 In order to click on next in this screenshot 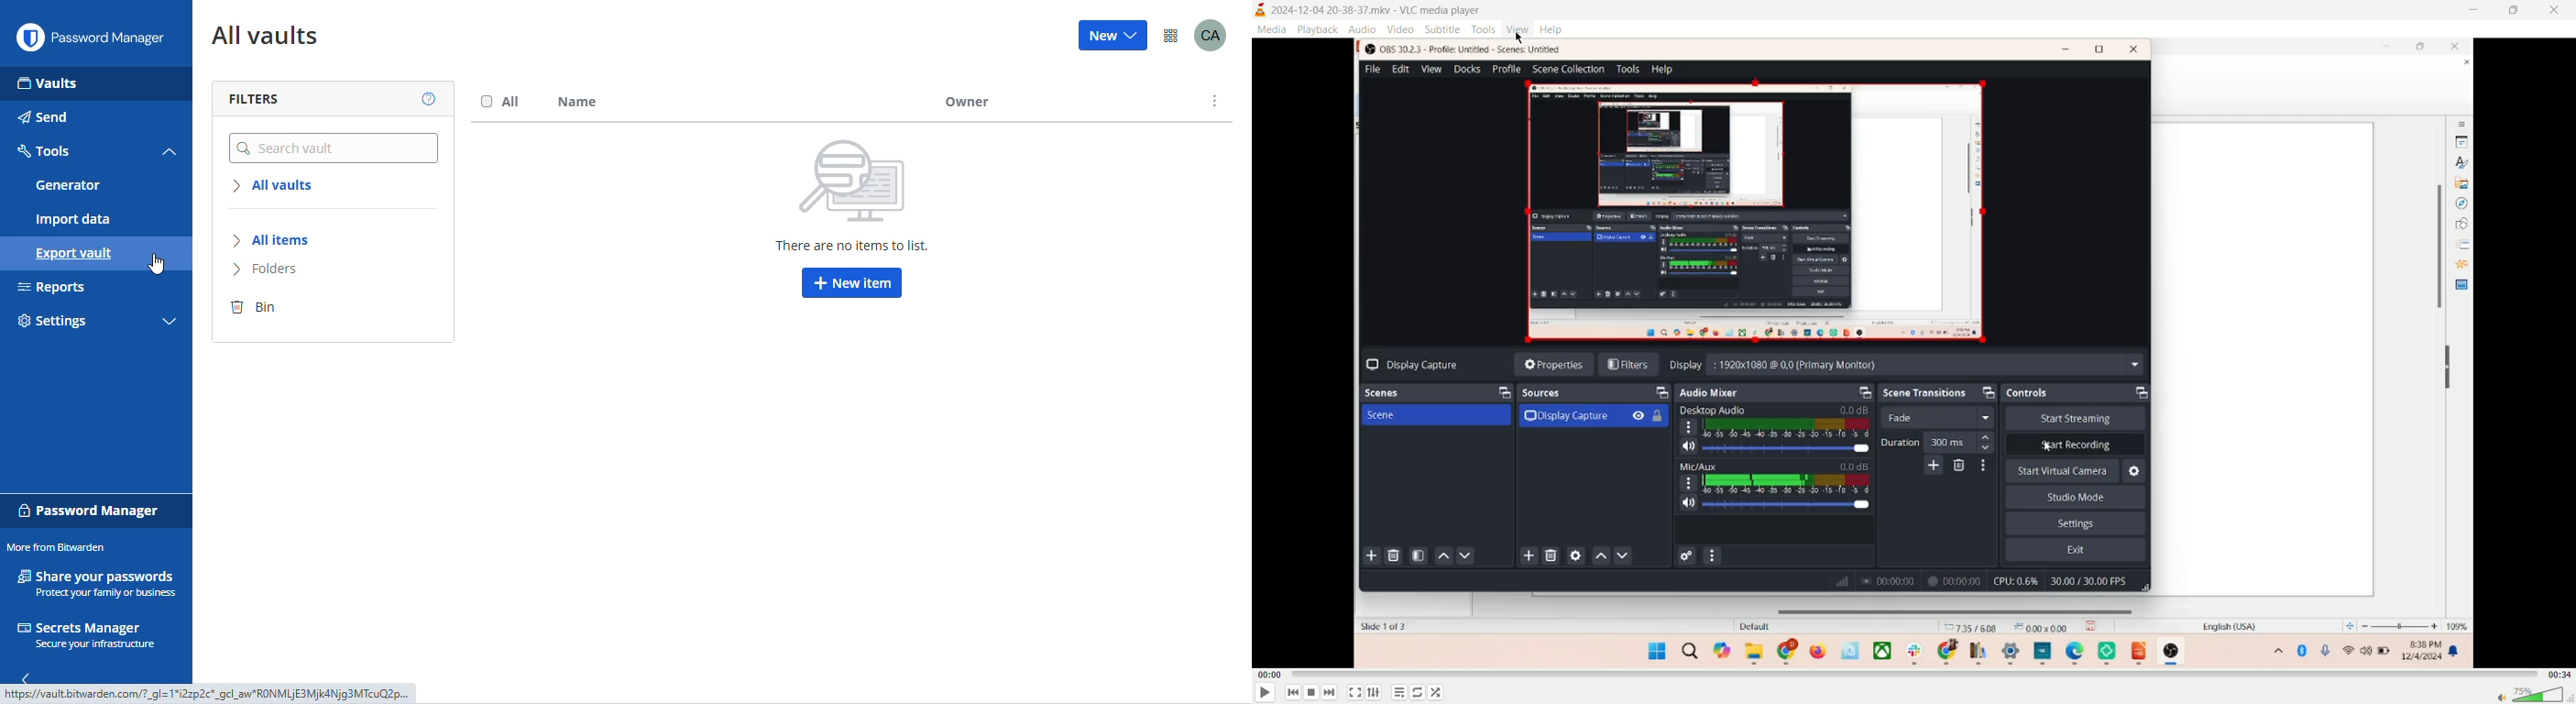, I will do `click(1333, 694)`.